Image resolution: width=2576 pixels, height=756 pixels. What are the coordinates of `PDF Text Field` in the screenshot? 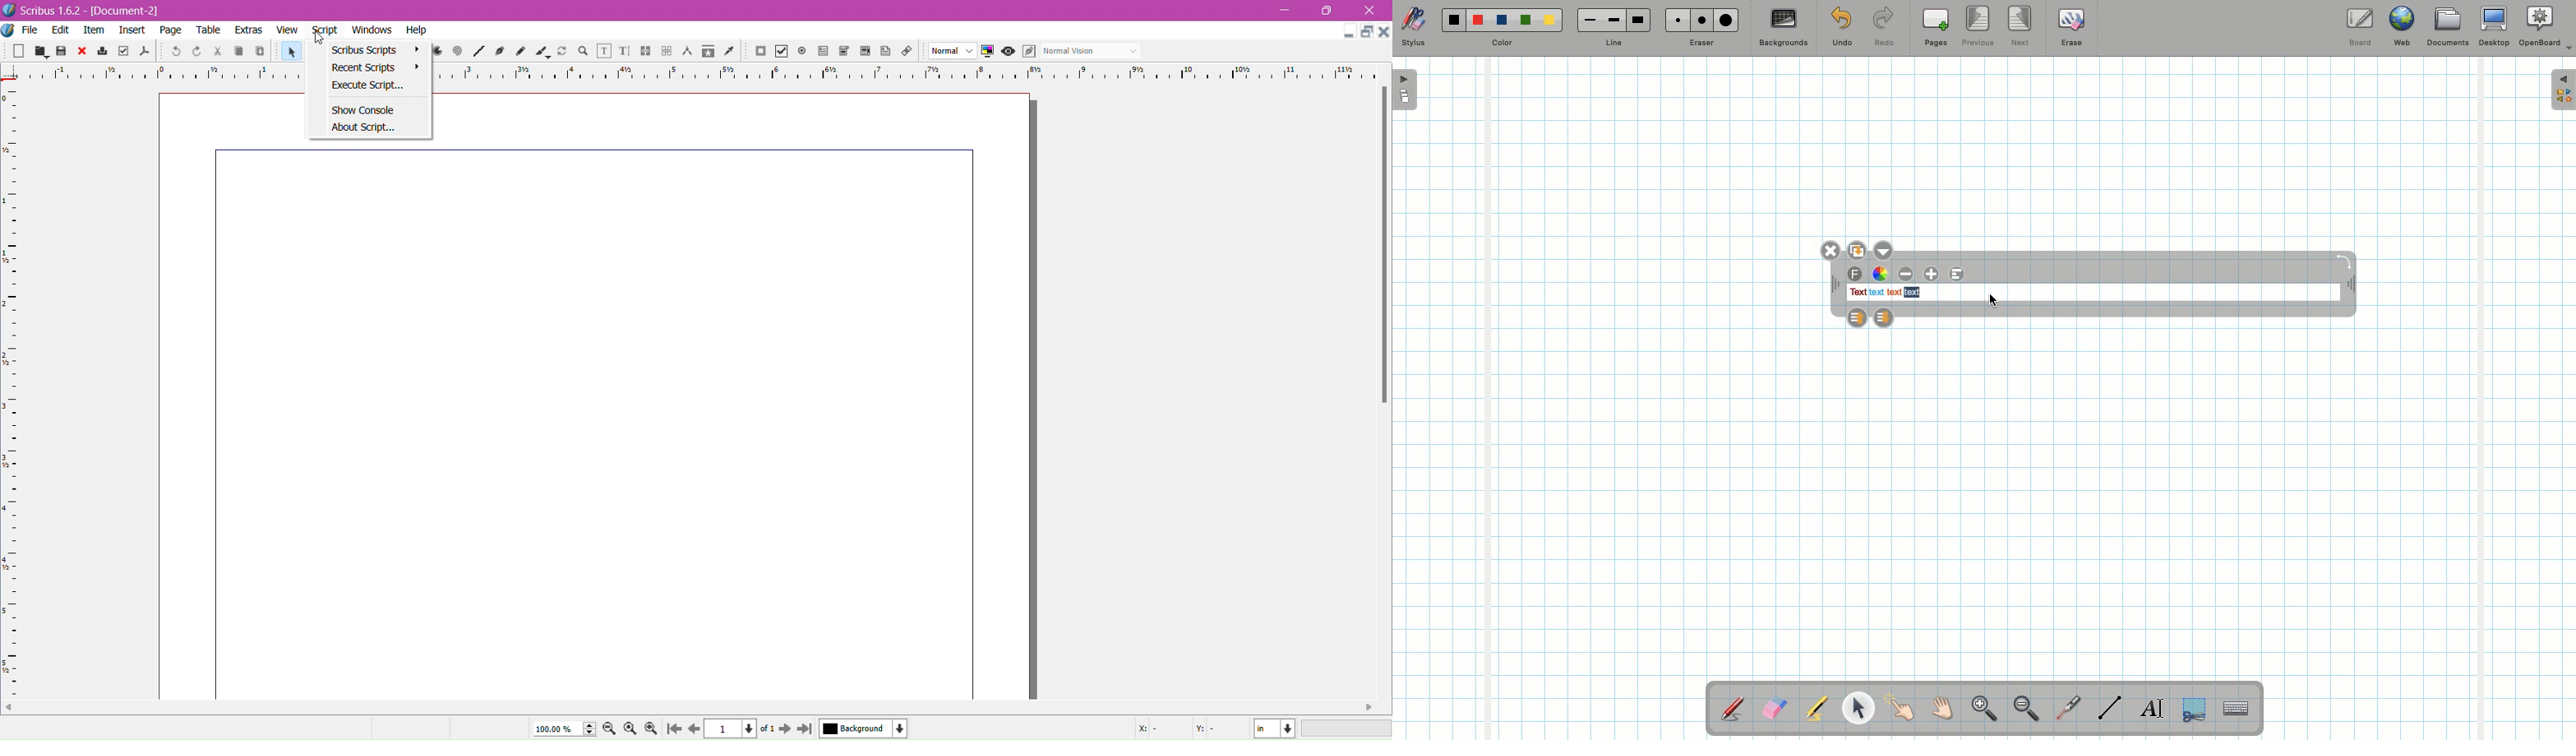 It's located at (822, 52).